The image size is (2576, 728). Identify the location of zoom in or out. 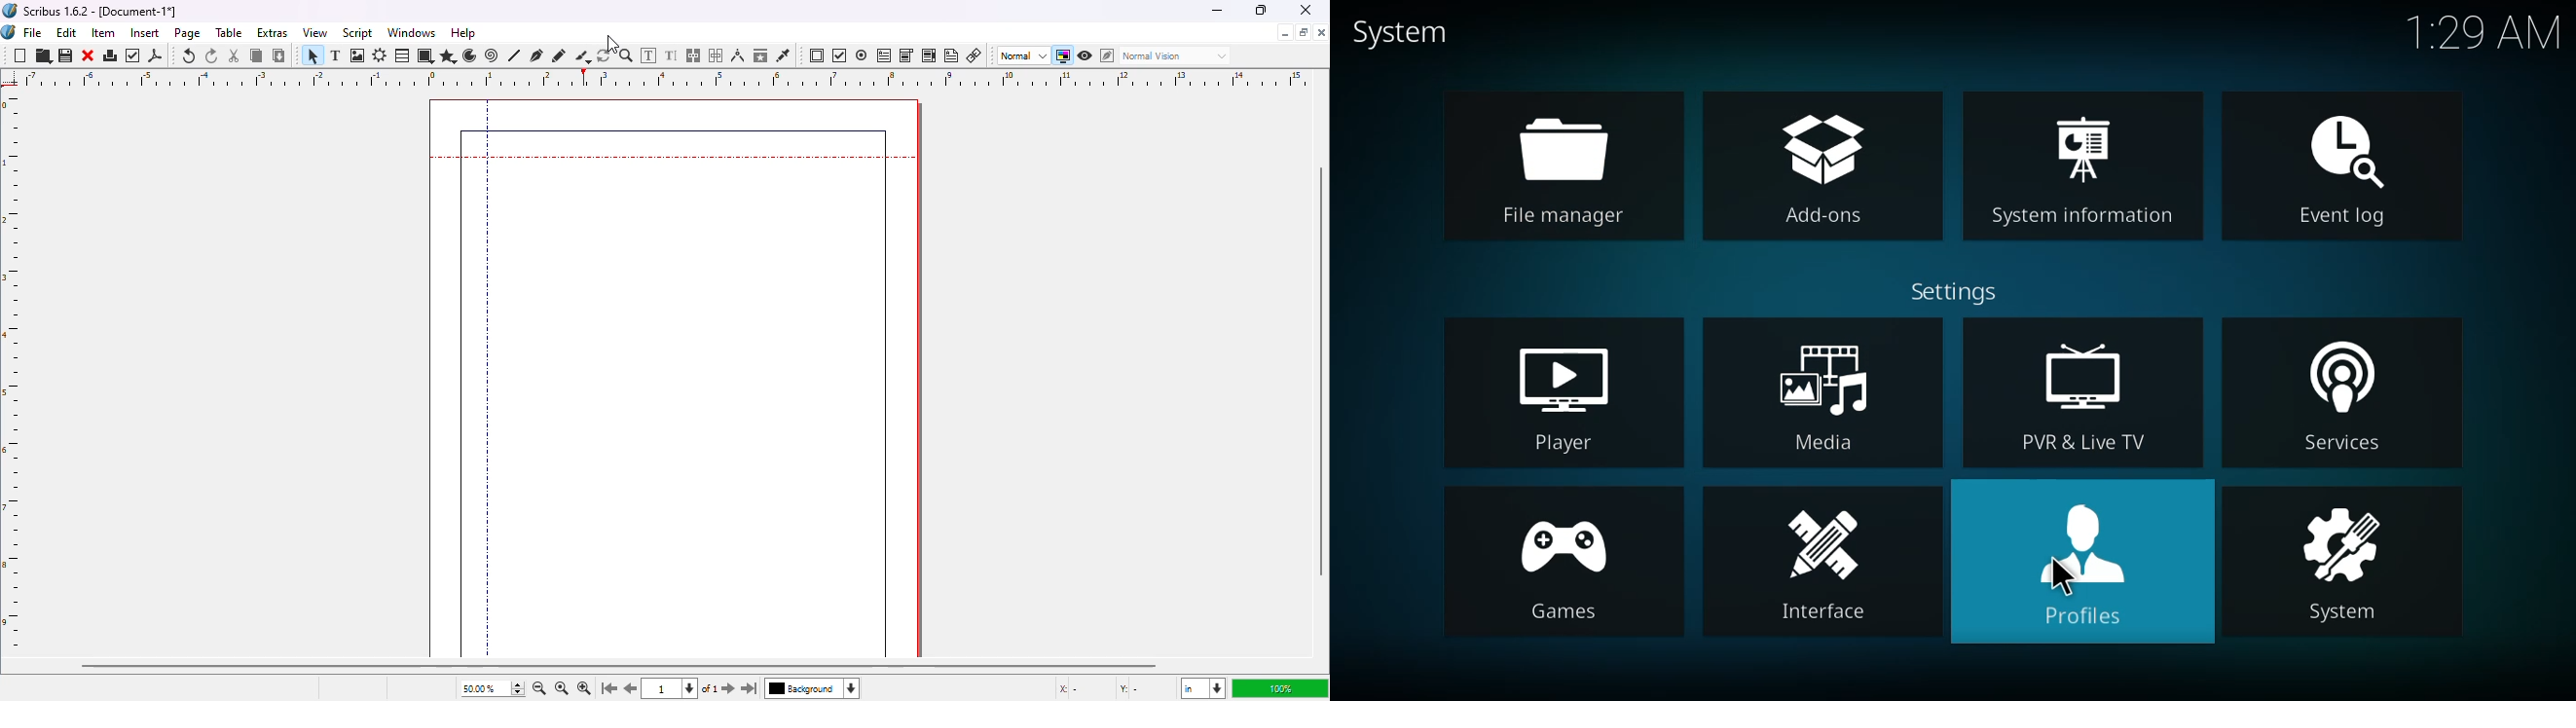
(626, 55).